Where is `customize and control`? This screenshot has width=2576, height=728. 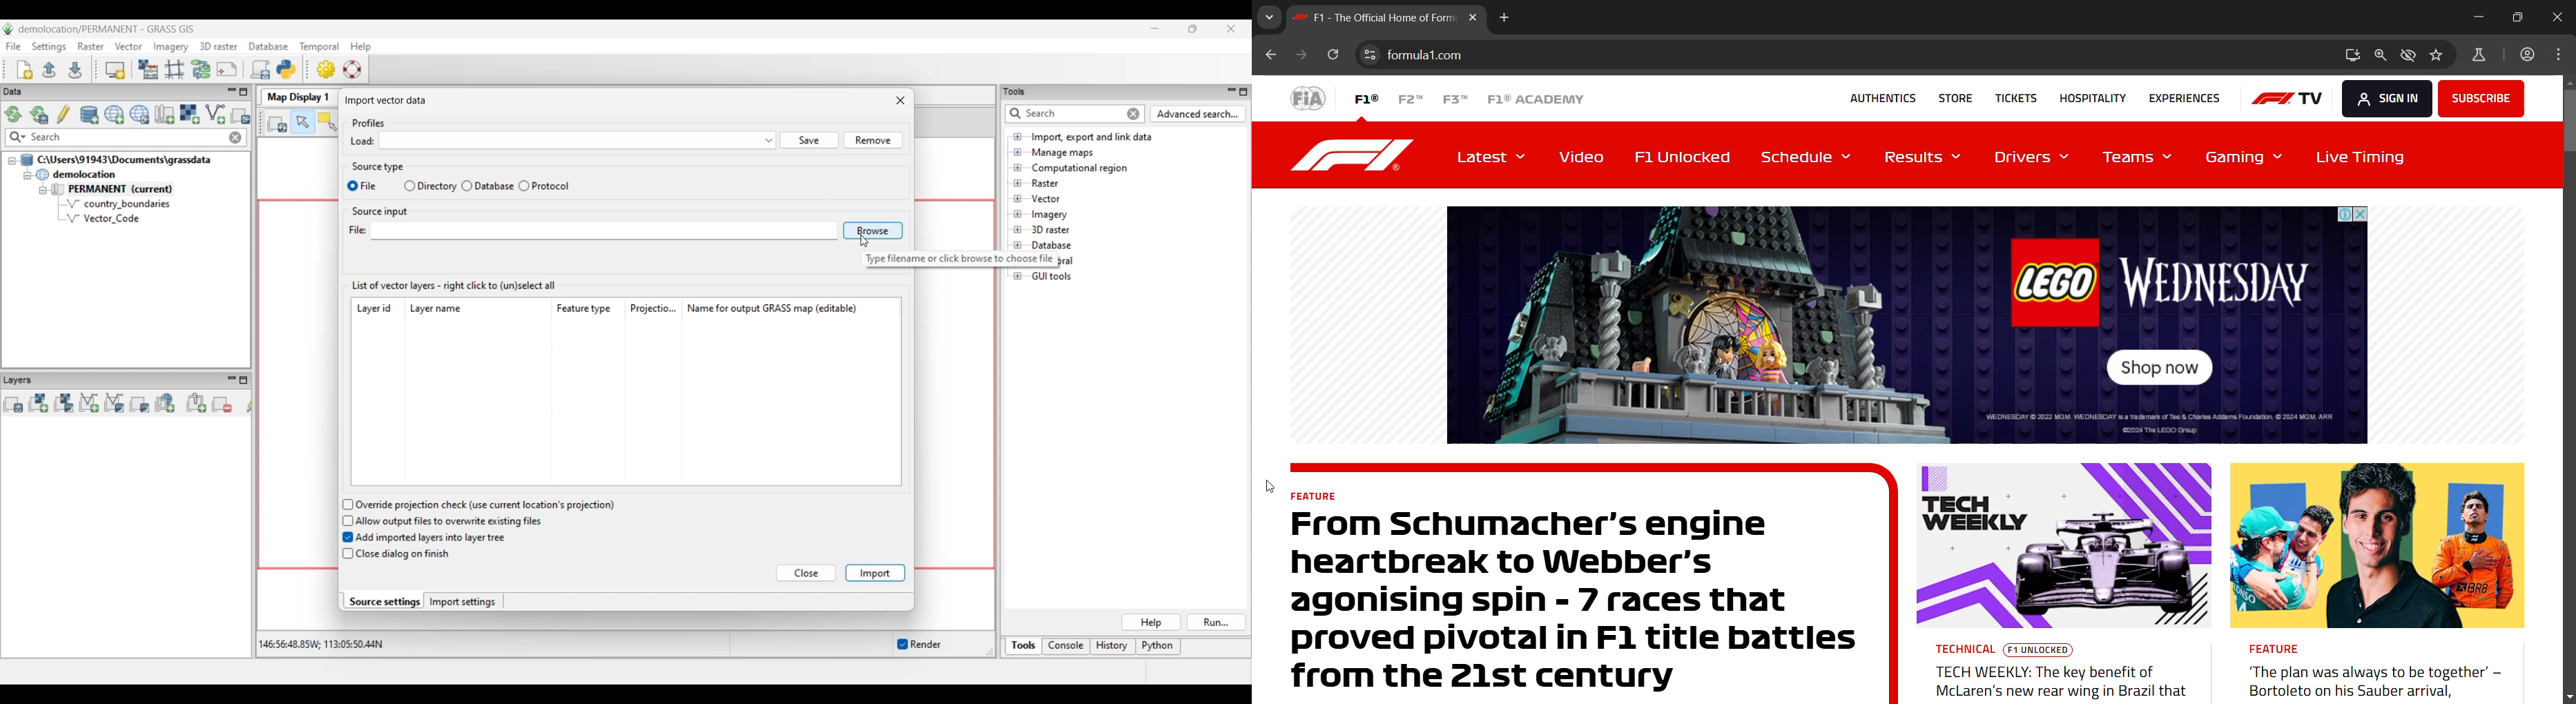 customize and control is located at coordinates (2562, 55).